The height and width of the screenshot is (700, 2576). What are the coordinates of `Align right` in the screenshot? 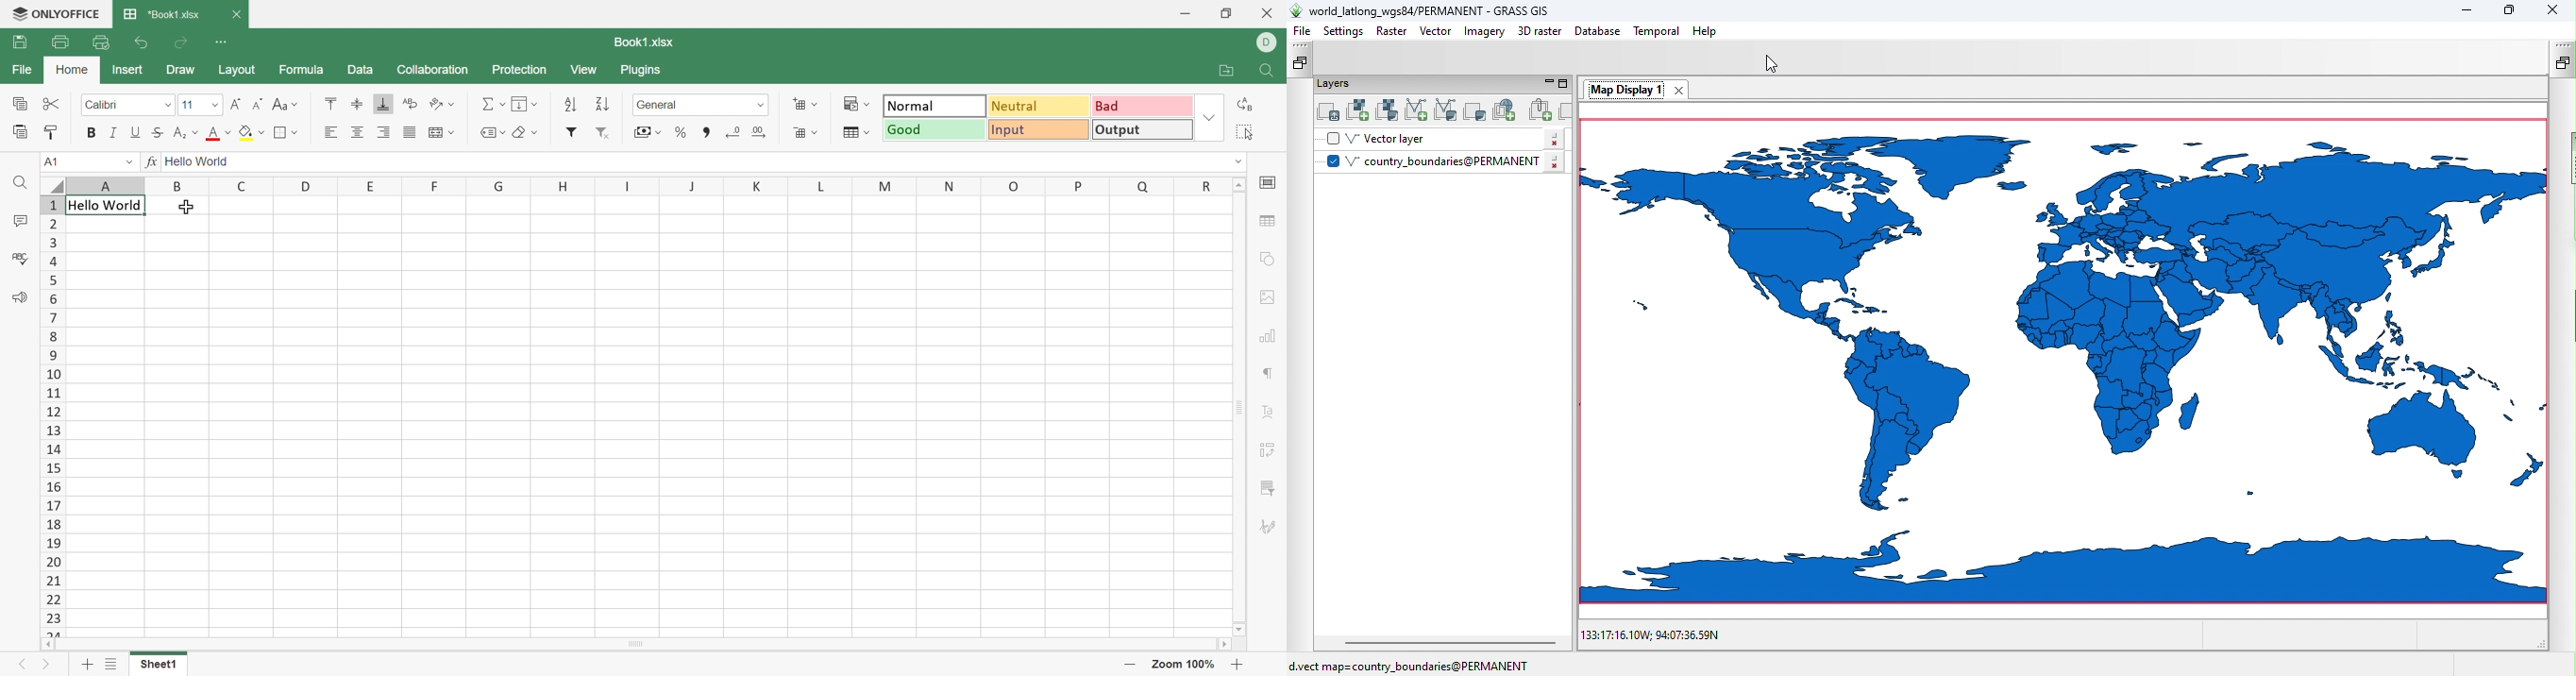 It's located at (385, 133).